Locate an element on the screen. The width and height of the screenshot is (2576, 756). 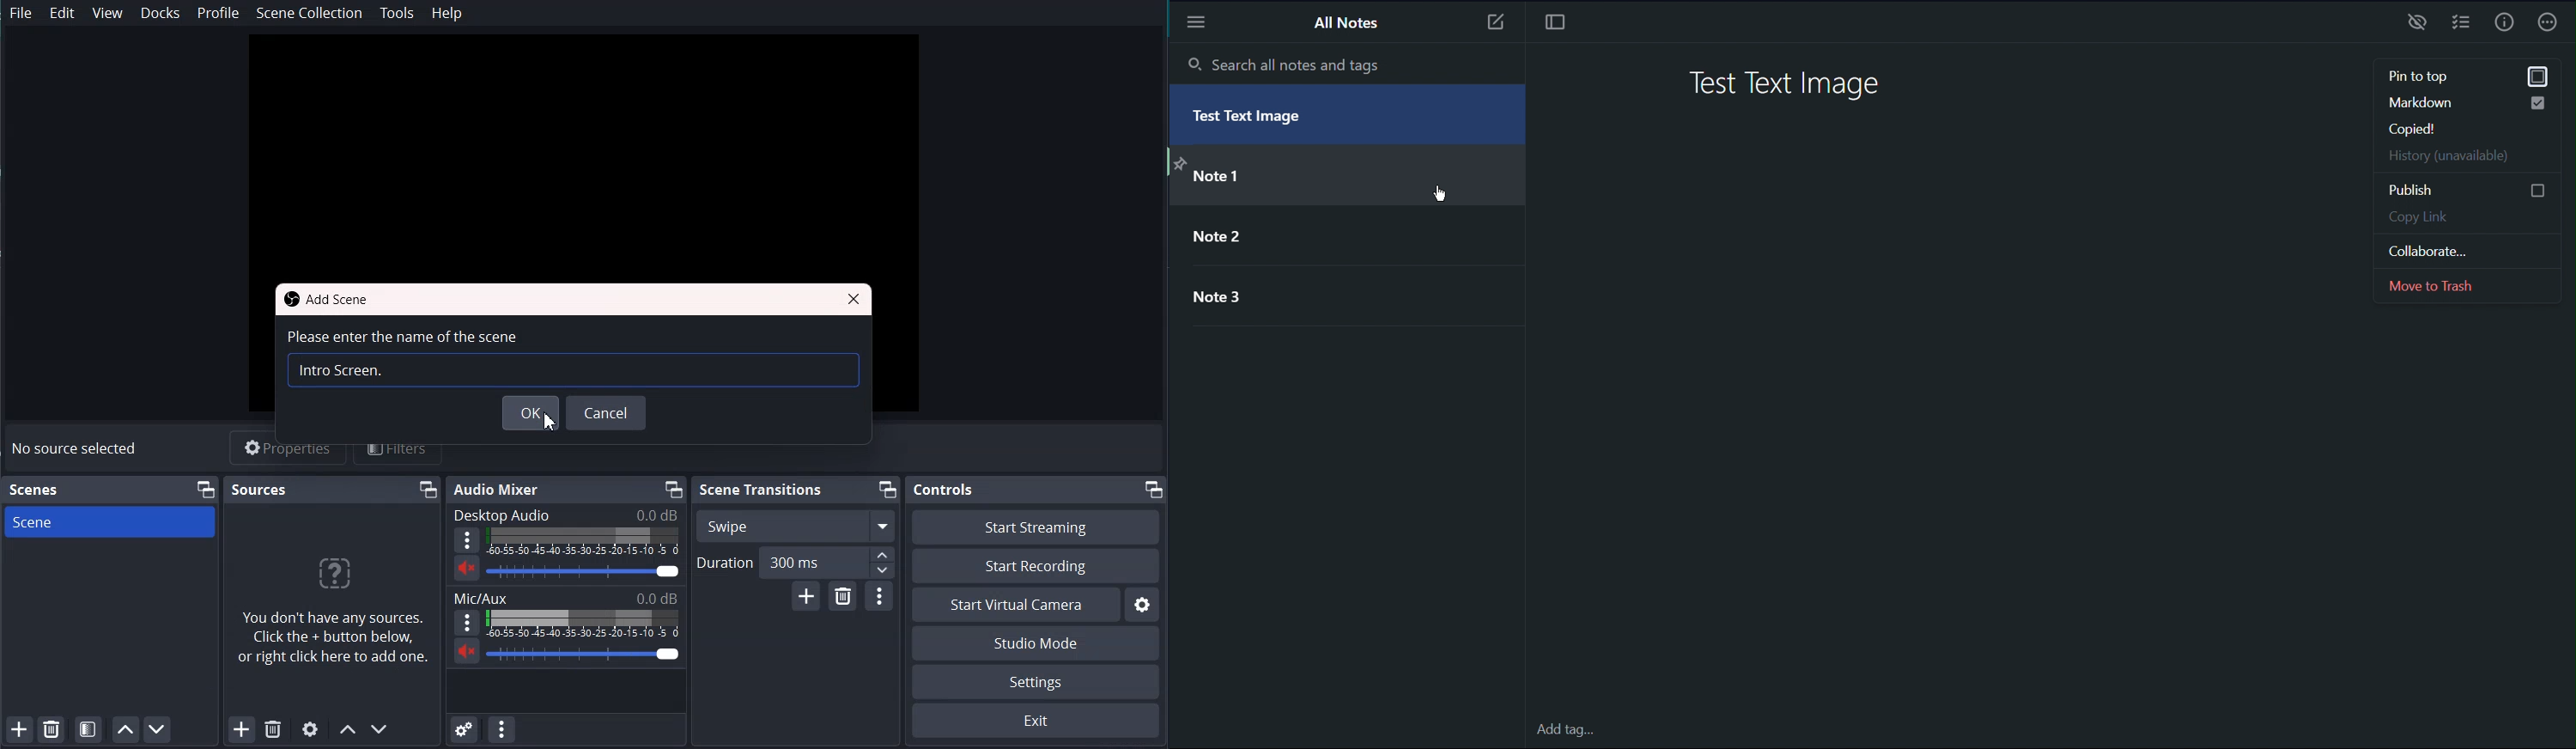
Add tag is located at coordinates (1569, 730).